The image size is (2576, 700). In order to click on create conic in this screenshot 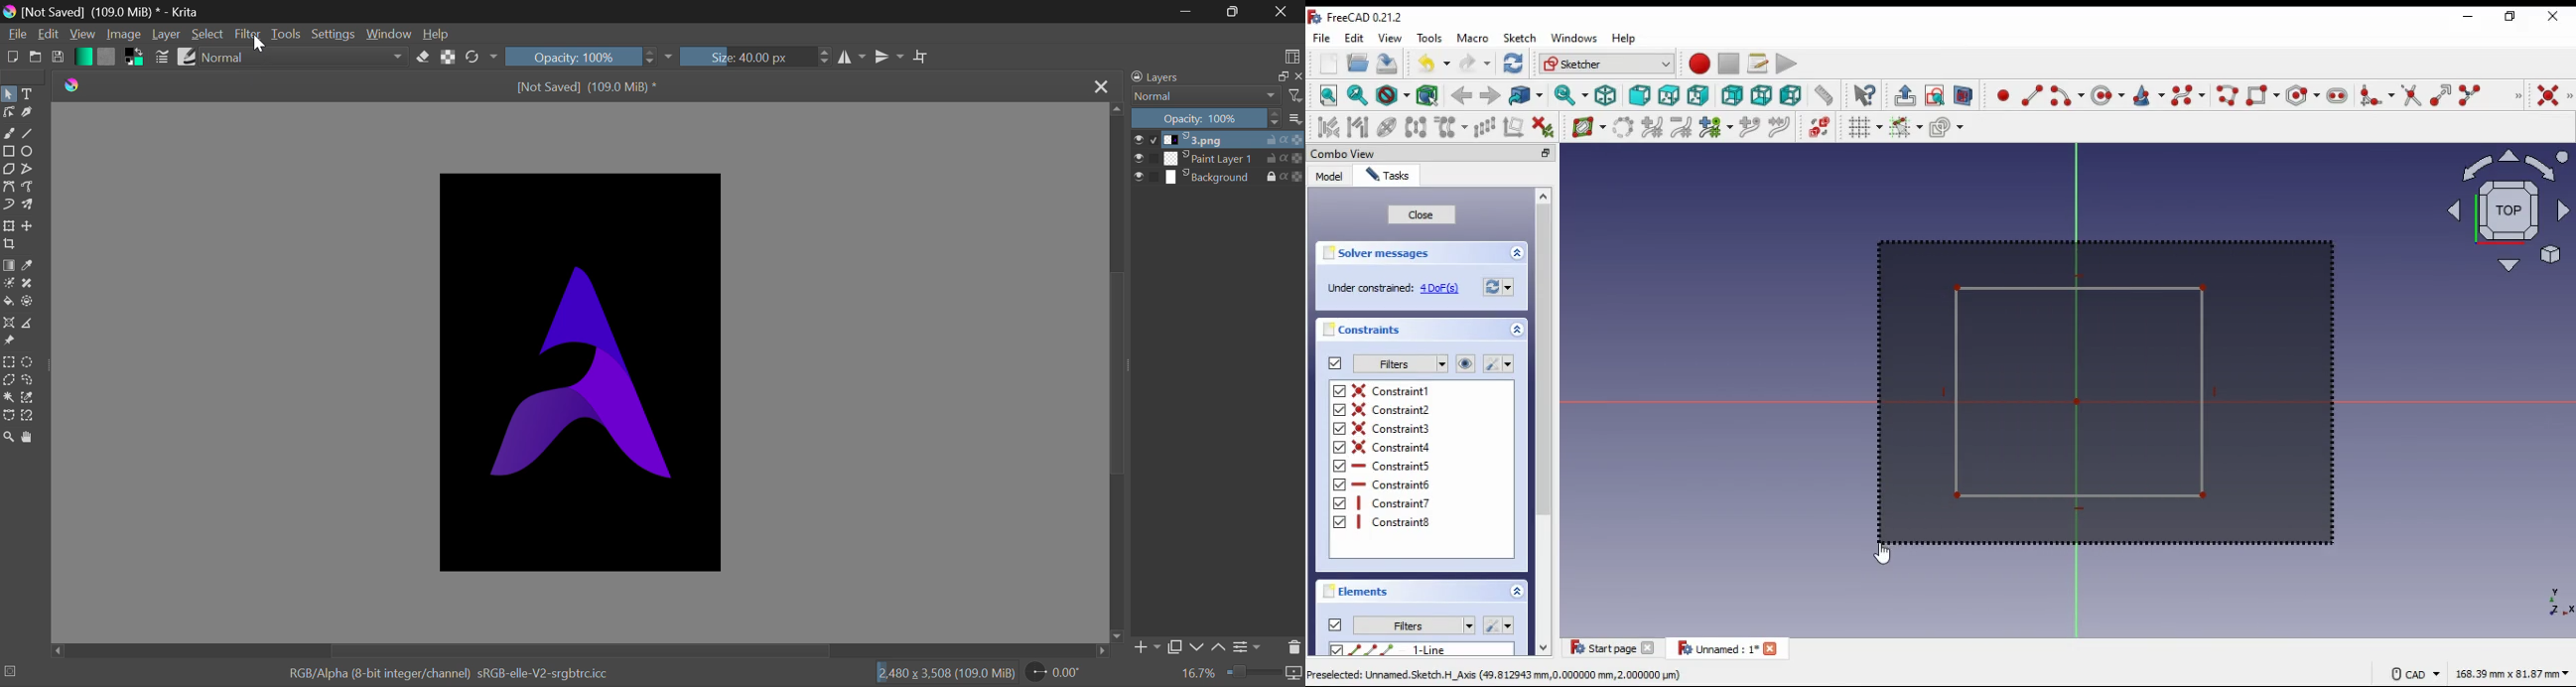, I will do `click(2147, 95)`.